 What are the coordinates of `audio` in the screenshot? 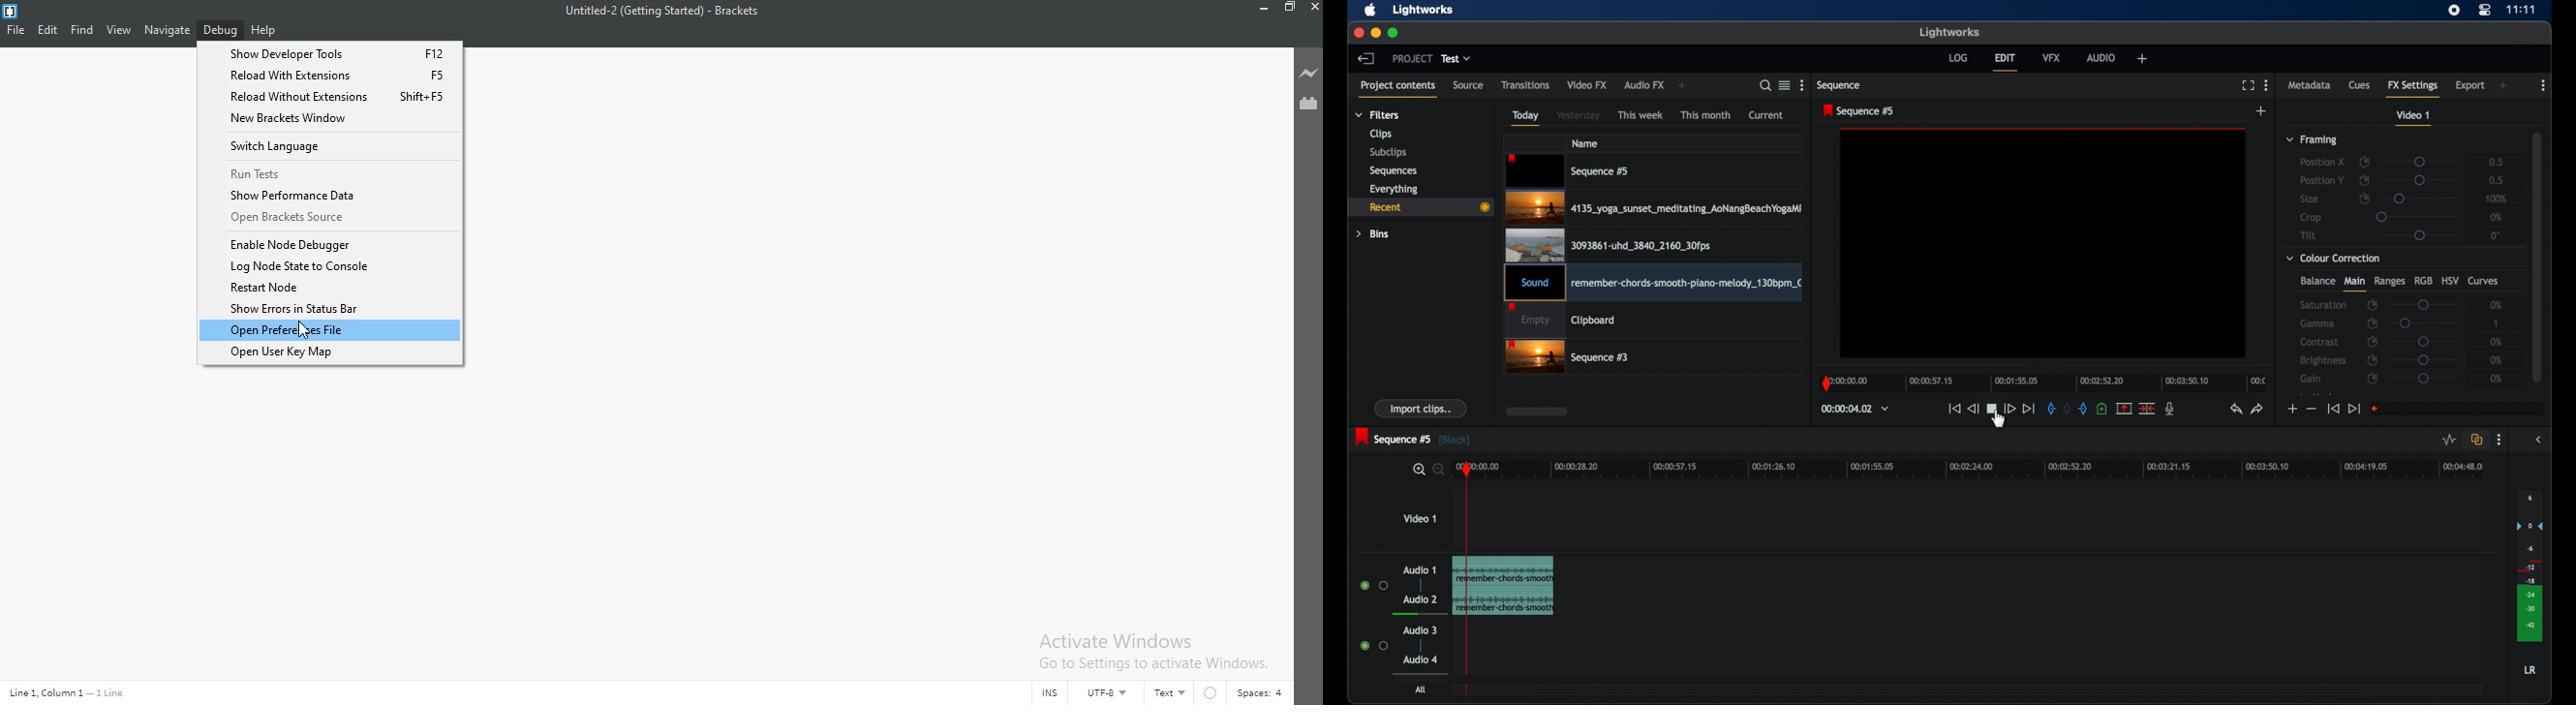 It's located at (2101, 58).